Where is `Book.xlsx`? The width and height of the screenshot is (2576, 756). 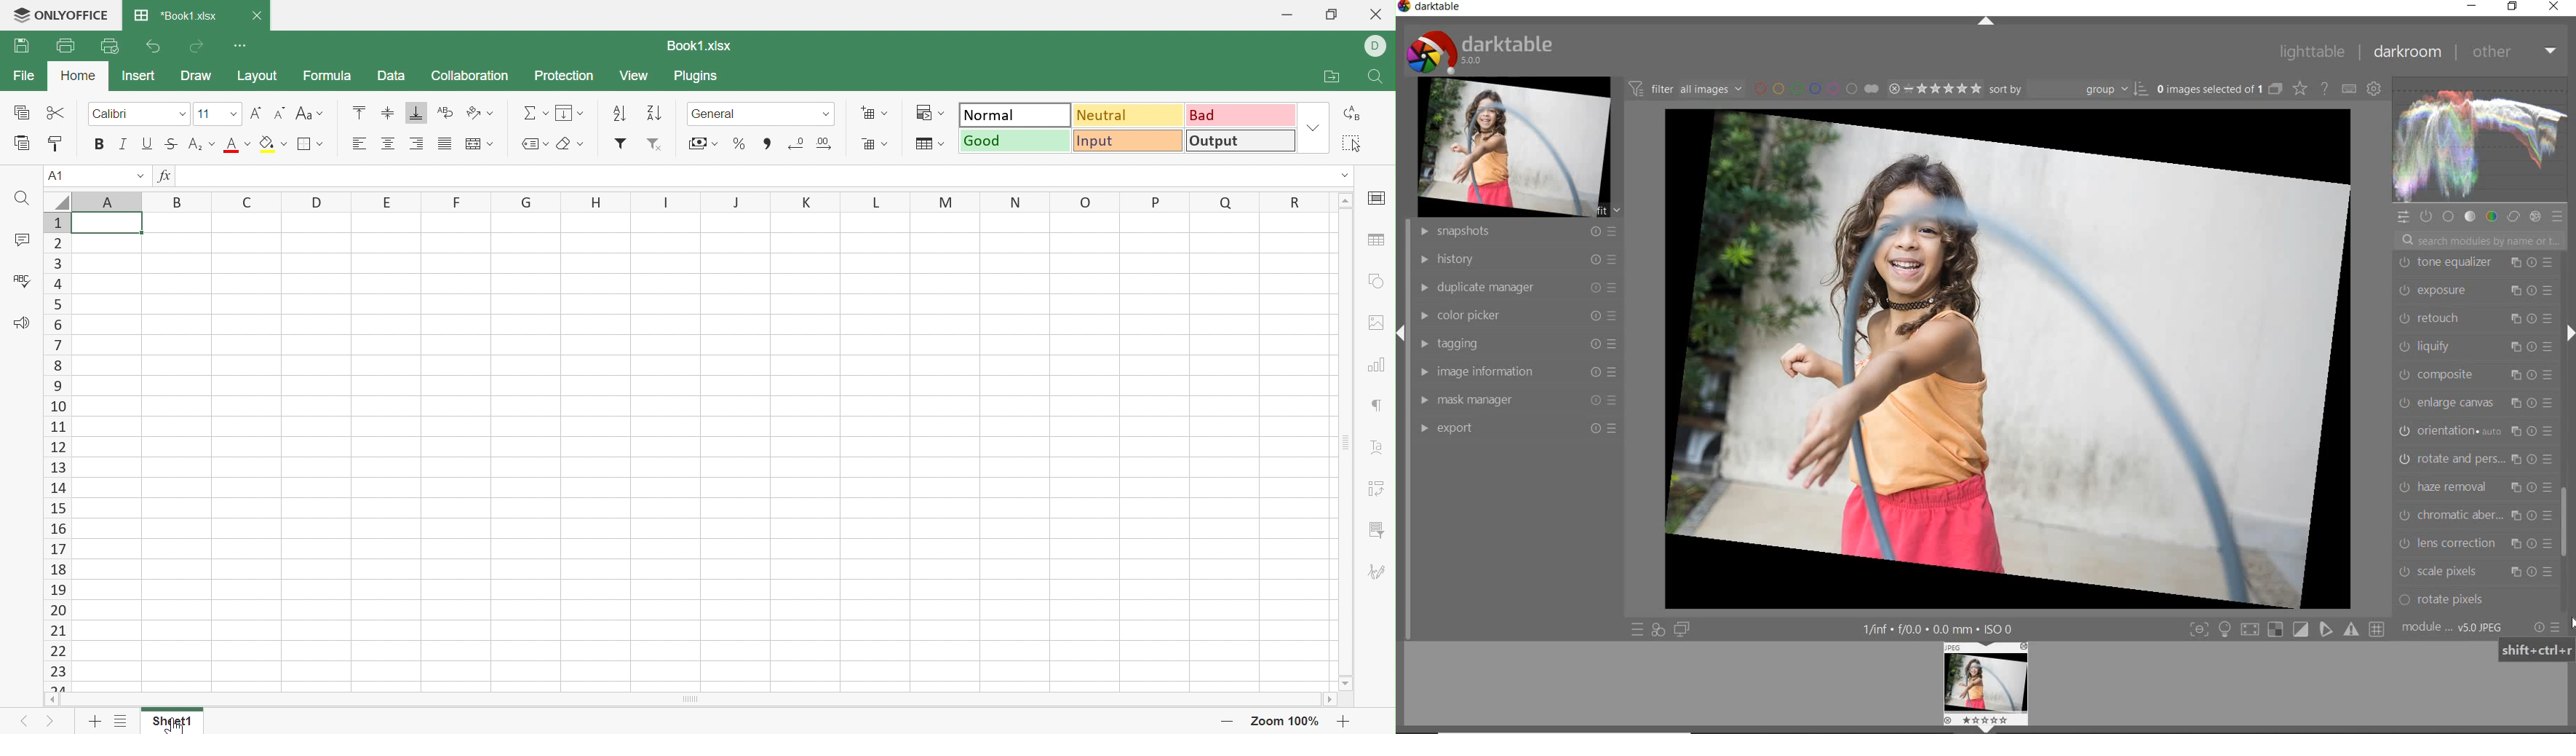 Book.xlsx is located at coordinates (175, 14).